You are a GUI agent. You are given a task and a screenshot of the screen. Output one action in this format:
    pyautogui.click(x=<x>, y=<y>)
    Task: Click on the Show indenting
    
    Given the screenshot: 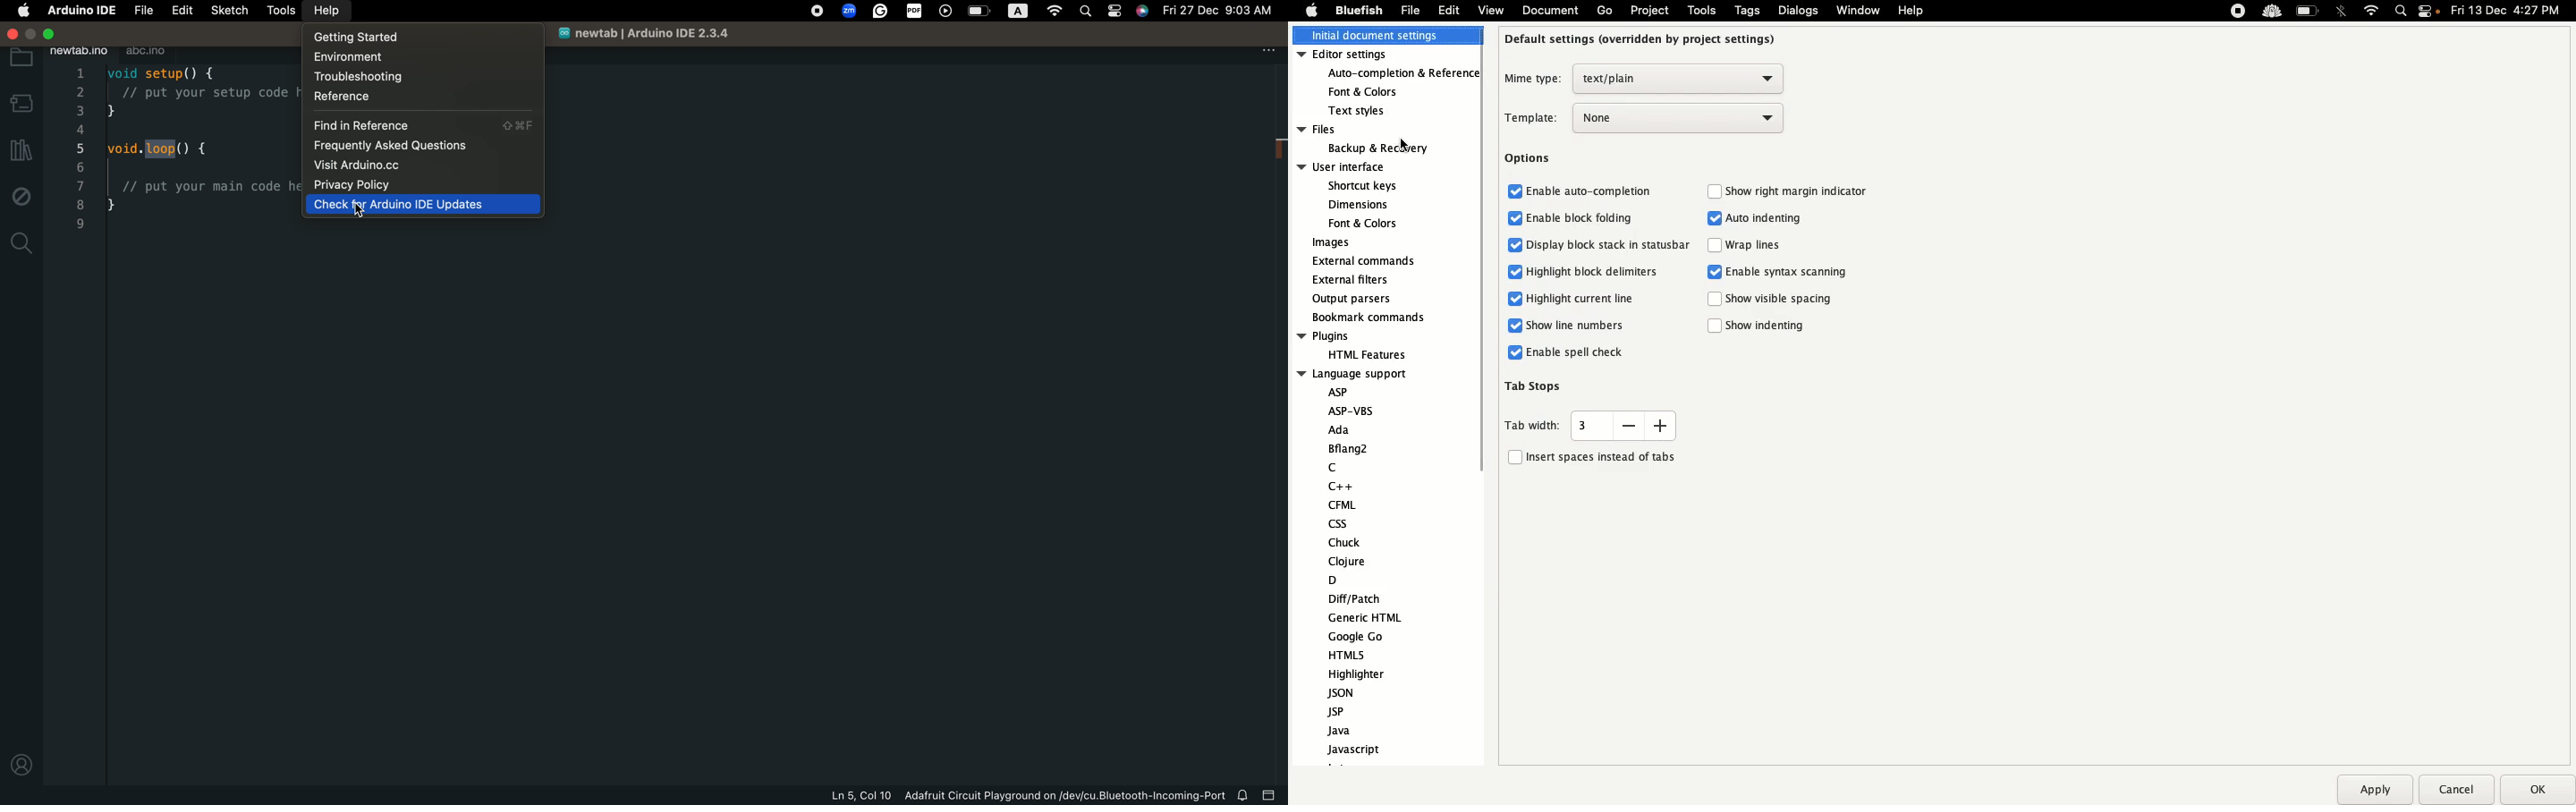 What is the action you would take?
    pyautogui.click(x=1762, y=327)
    